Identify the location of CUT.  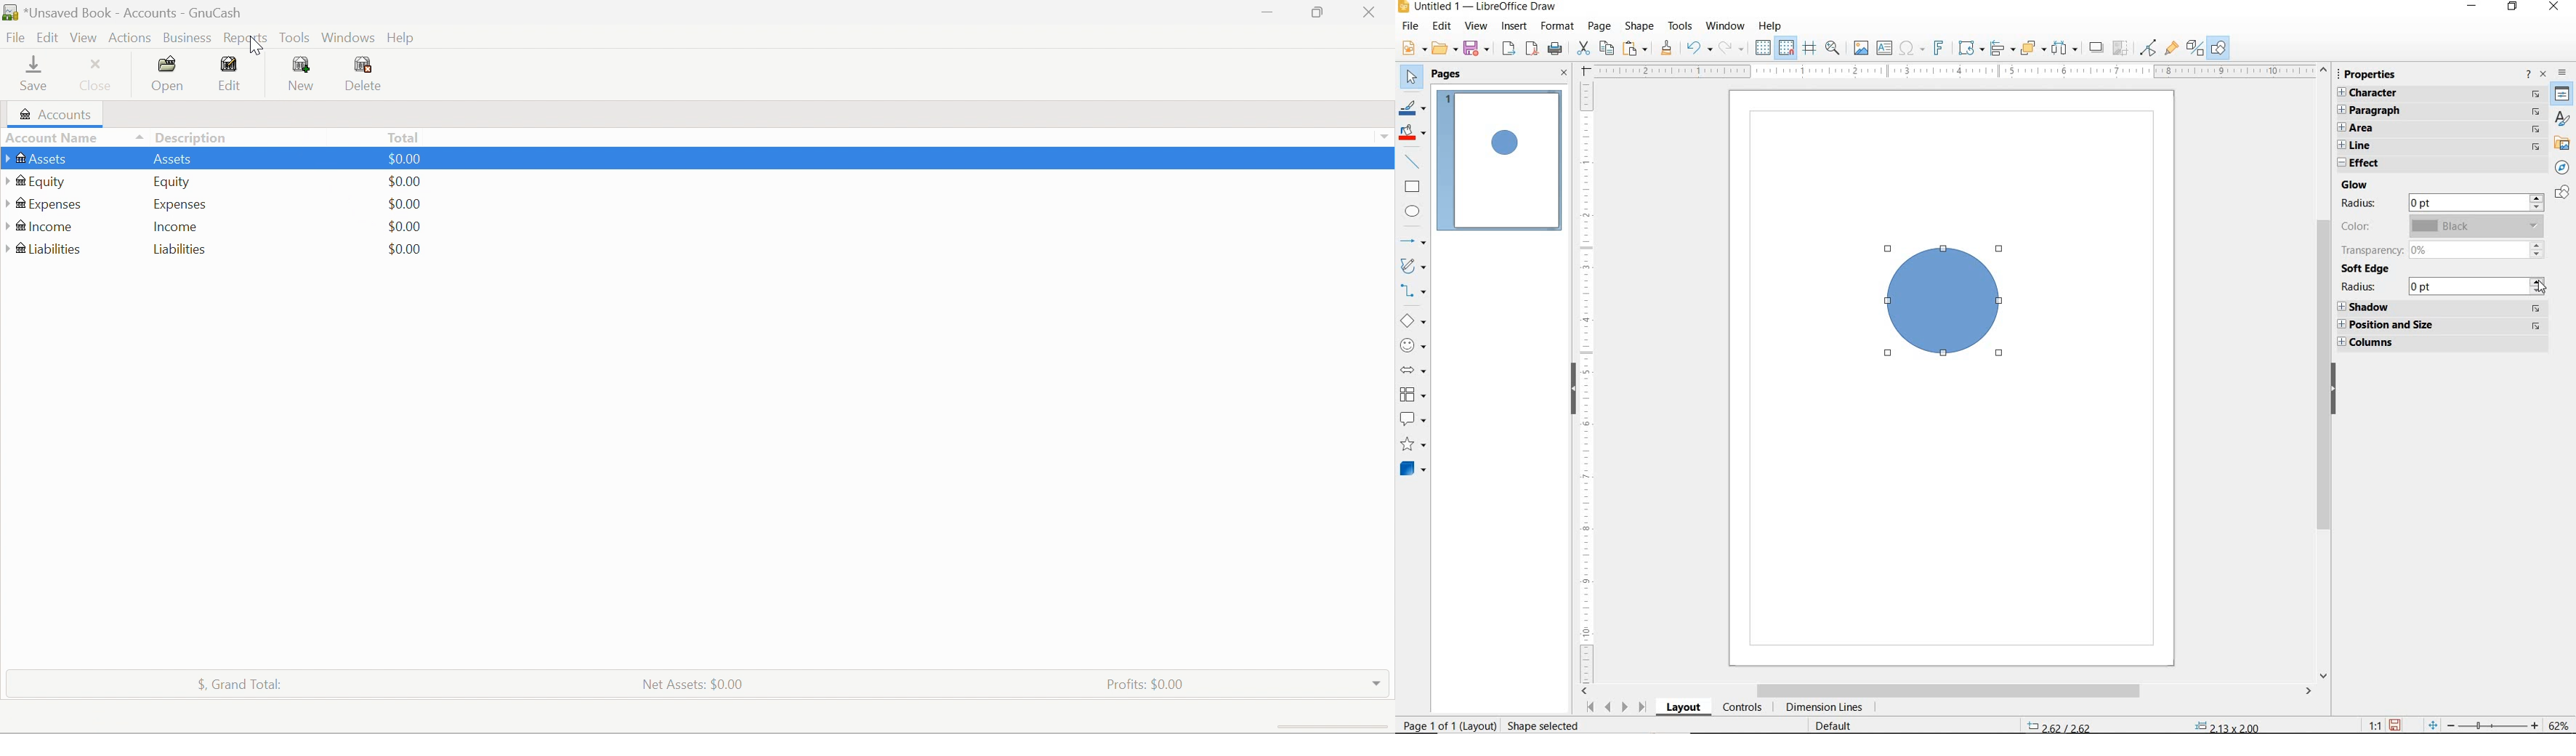
(1583, 49).